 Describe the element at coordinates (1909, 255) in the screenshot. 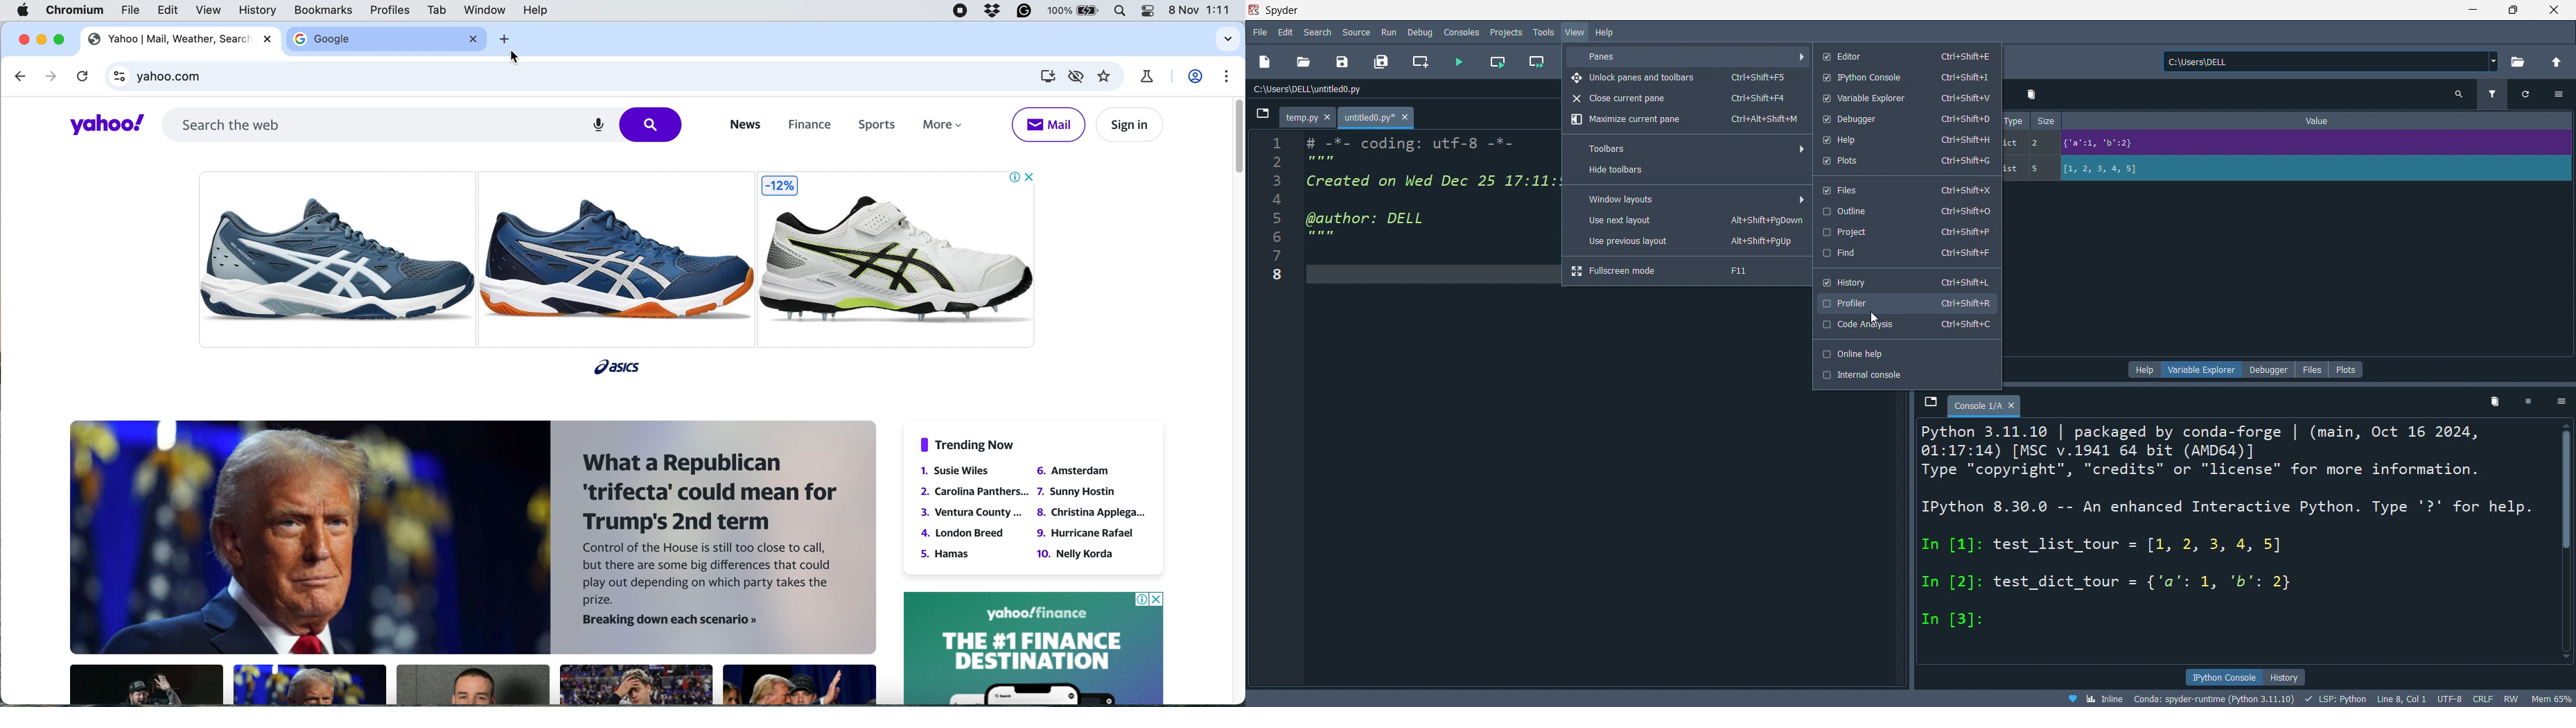

I see `find` at that location.